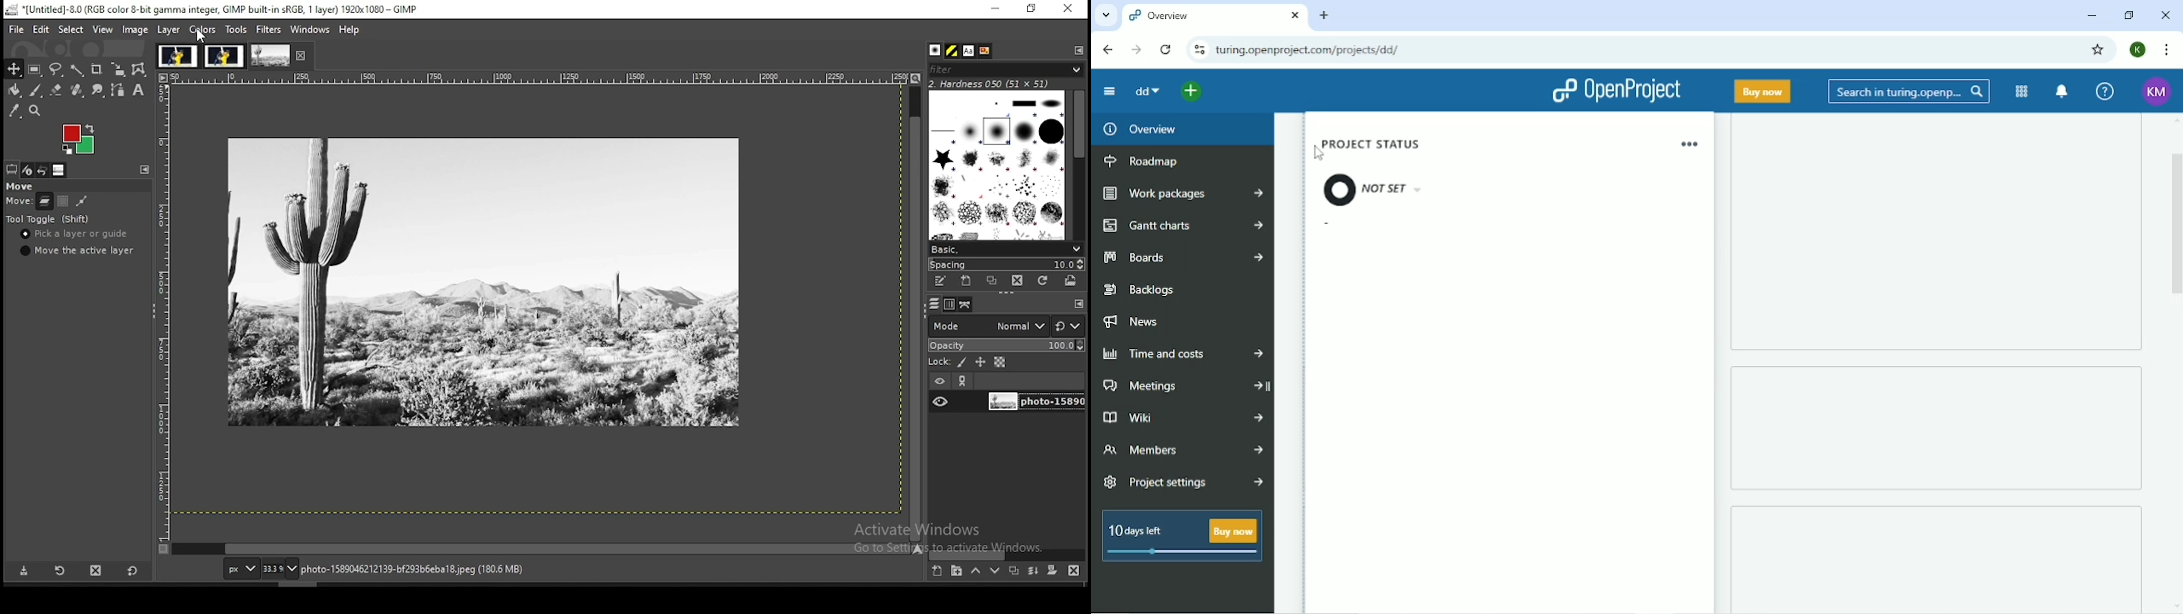 The width and height of the screenshot is (2184, 616). Describe the element at coordinates (1309, 50) in the screenshot. I see `Site` at that location.